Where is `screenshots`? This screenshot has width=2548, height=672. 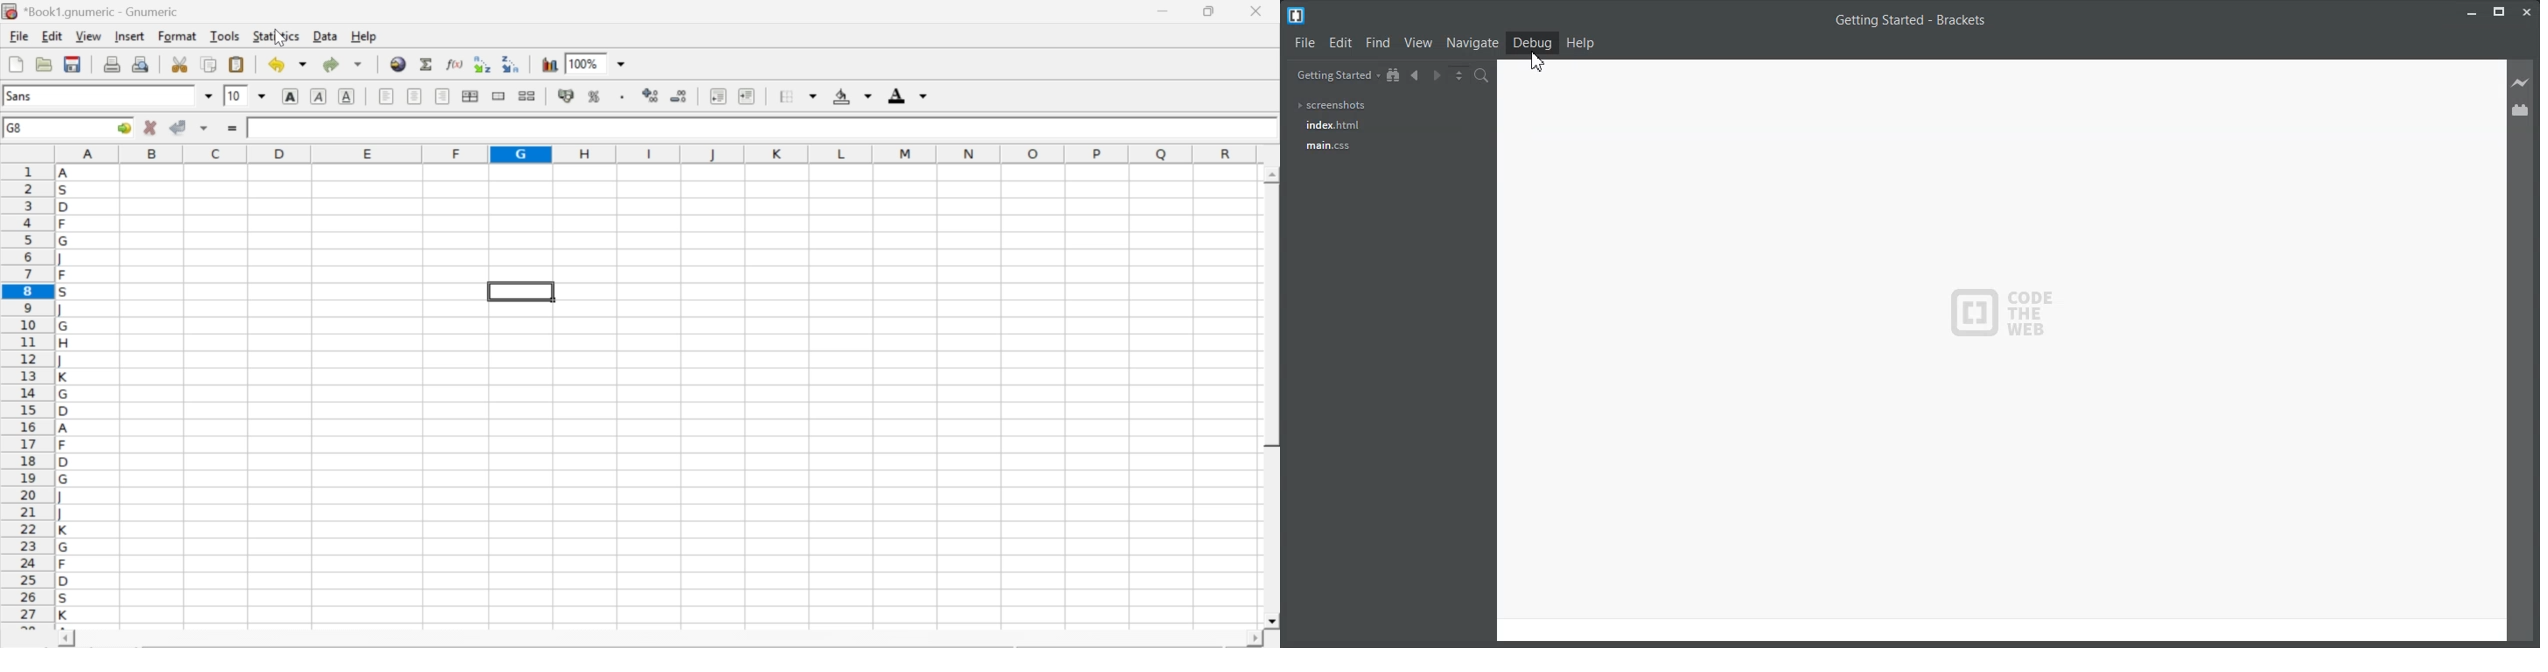 screenshots is located at coordinates (1330, 105).